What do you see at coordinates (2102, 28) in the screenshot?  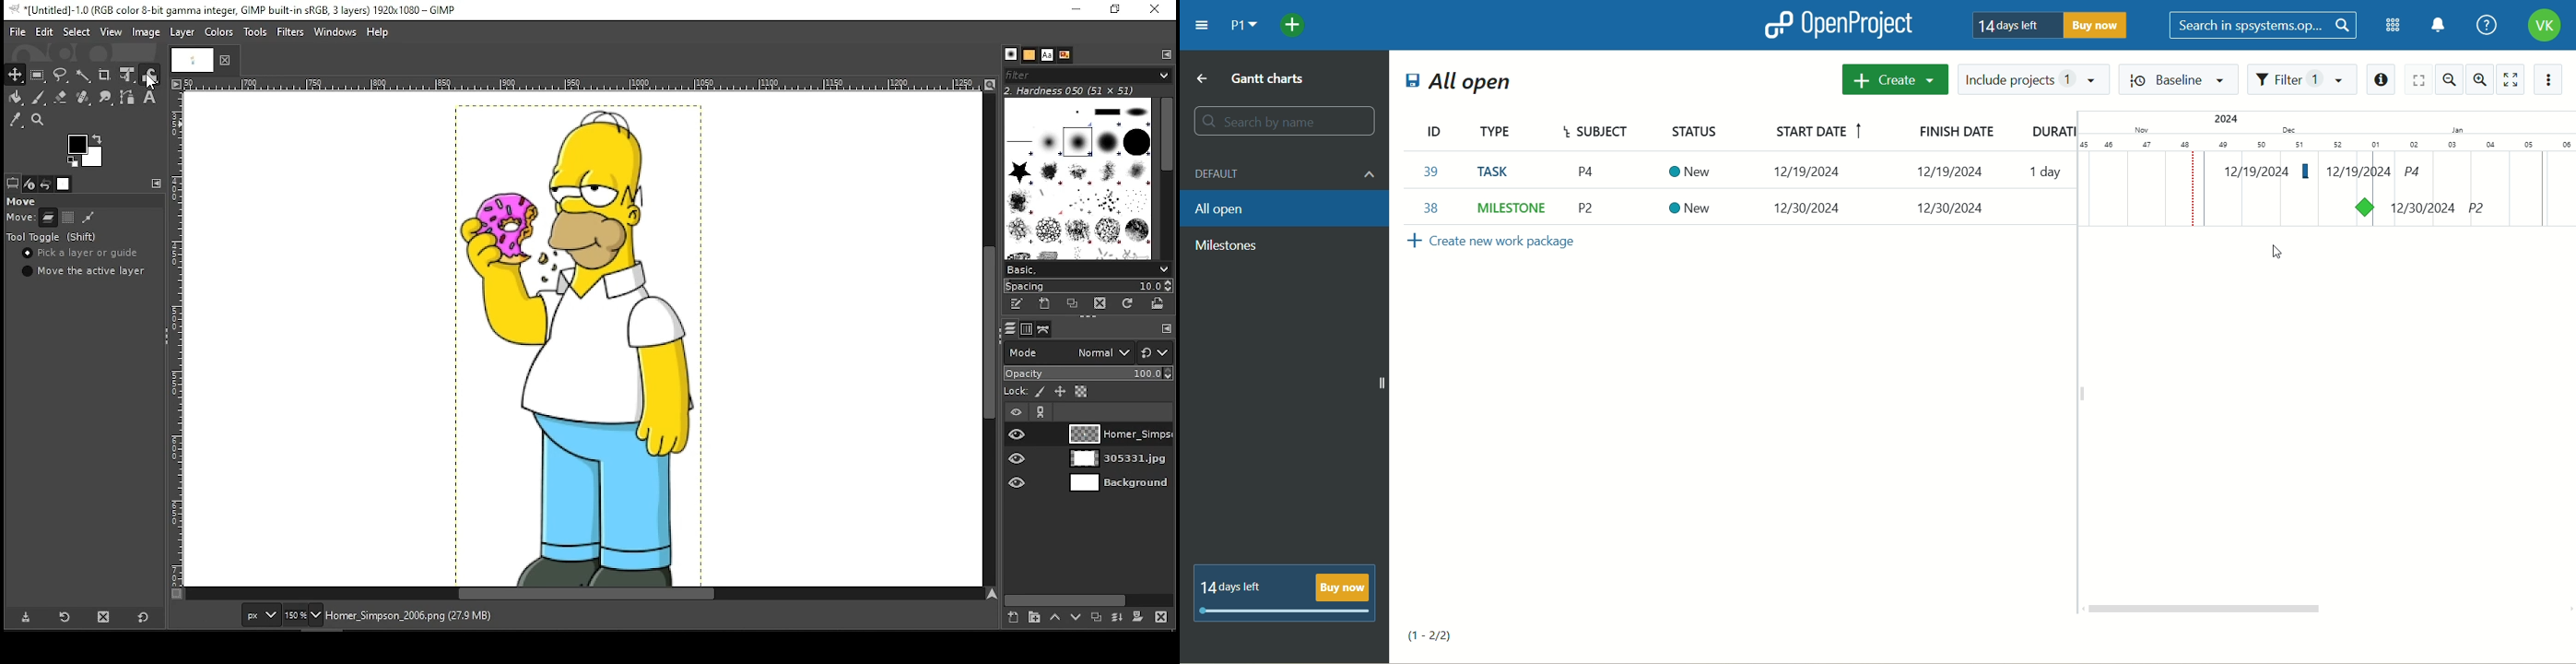 I see `buy now` at bounding box center [2102, 28].